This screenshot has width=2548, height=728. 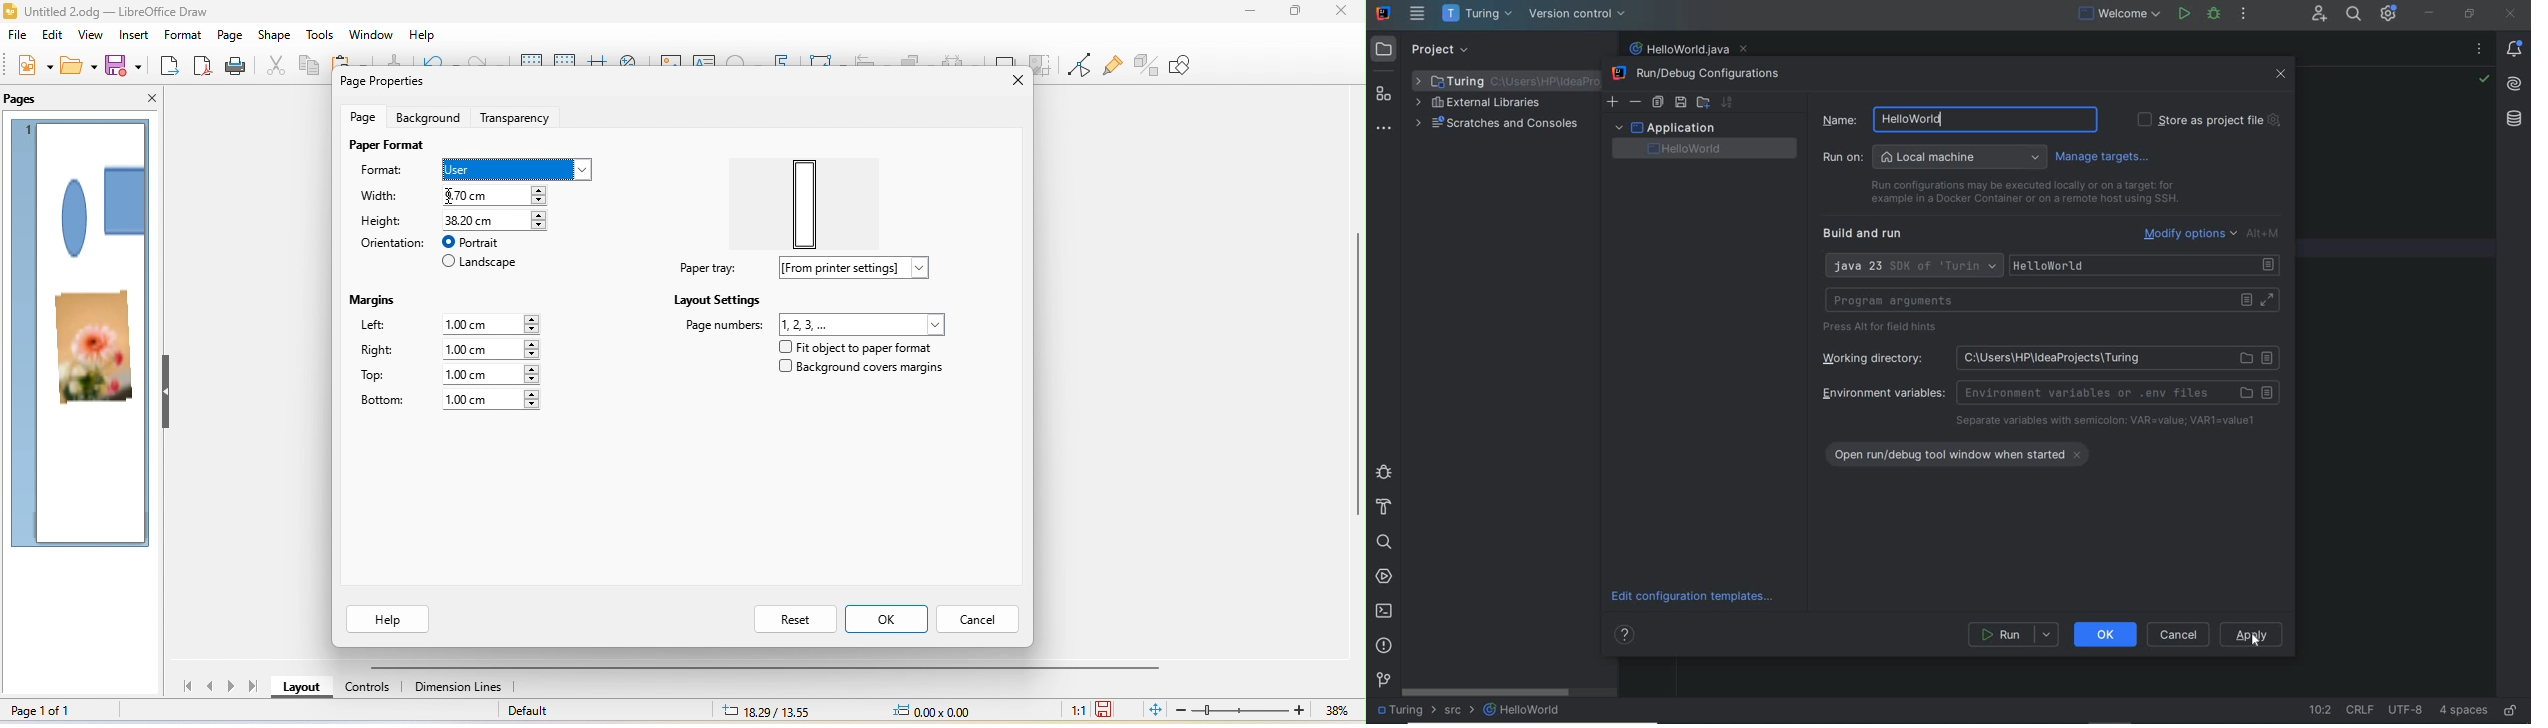 I want to click on close, so click(x=1342, y=14).